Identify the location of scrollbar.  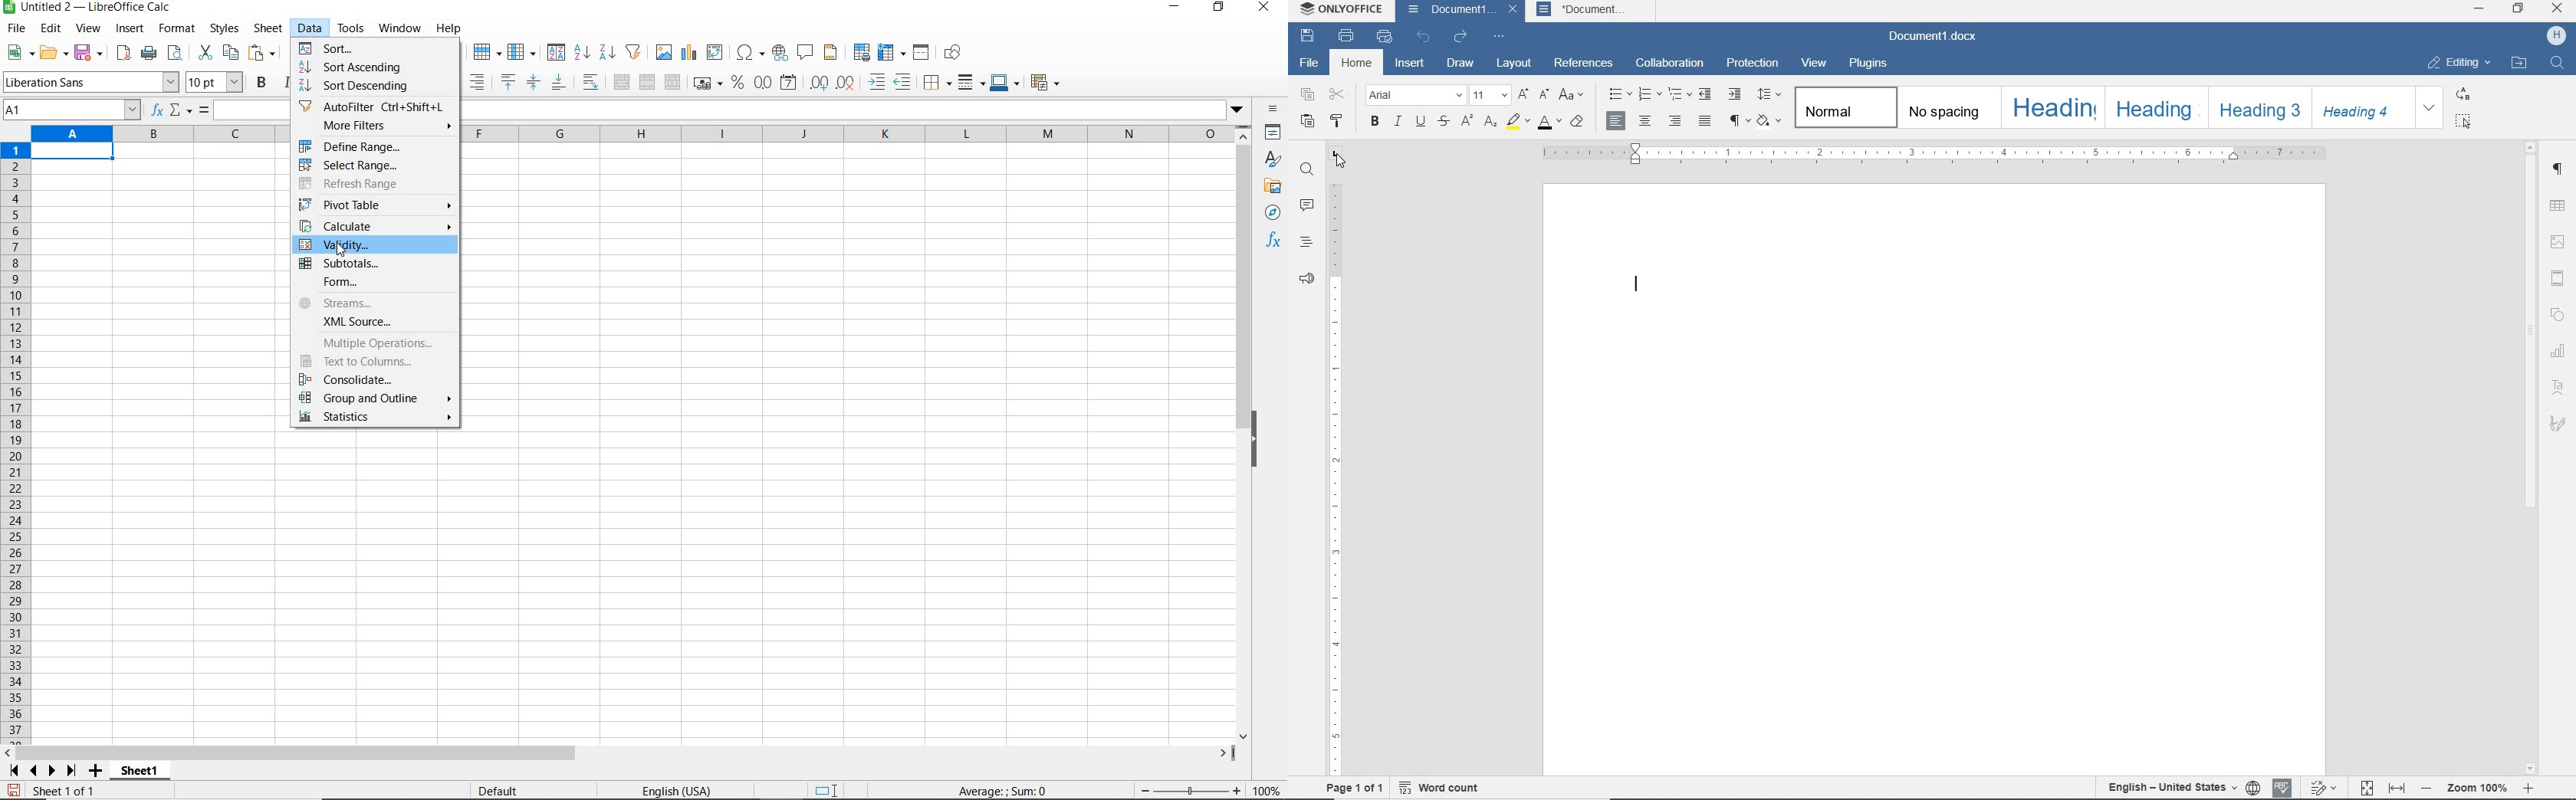
(1245, 433).